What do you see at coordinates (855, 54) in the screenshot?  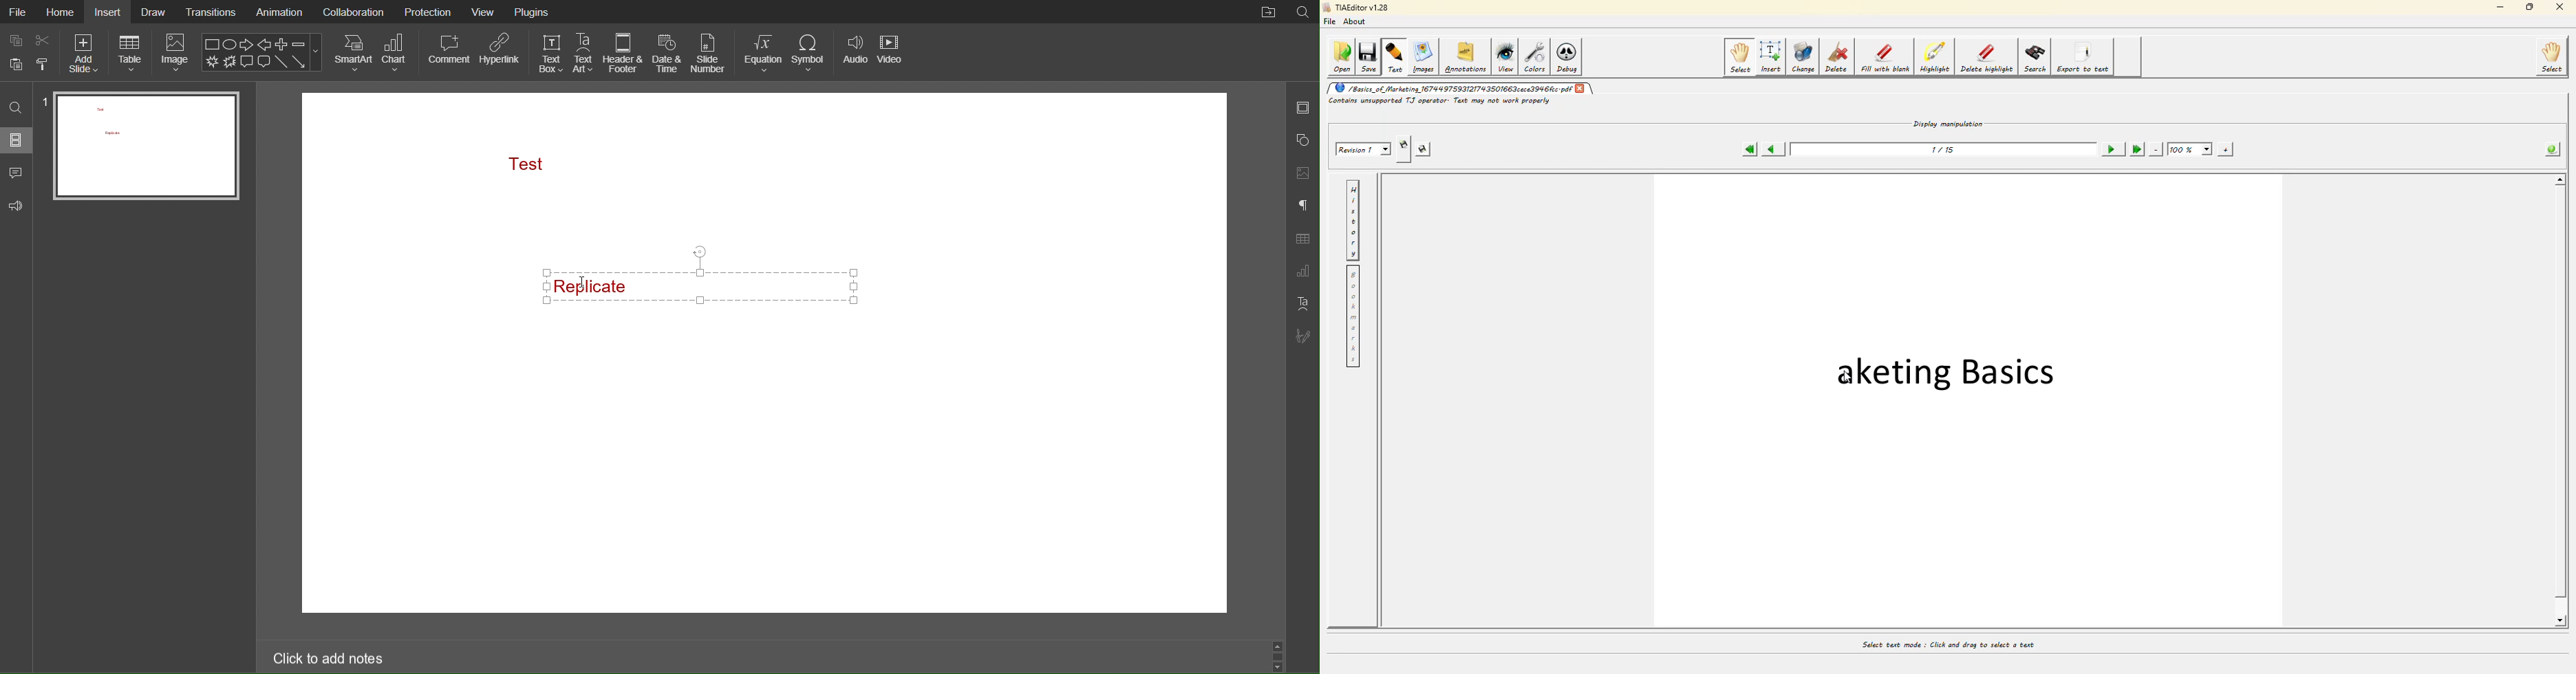 I see `Audio` at bounding box center [855, 54].